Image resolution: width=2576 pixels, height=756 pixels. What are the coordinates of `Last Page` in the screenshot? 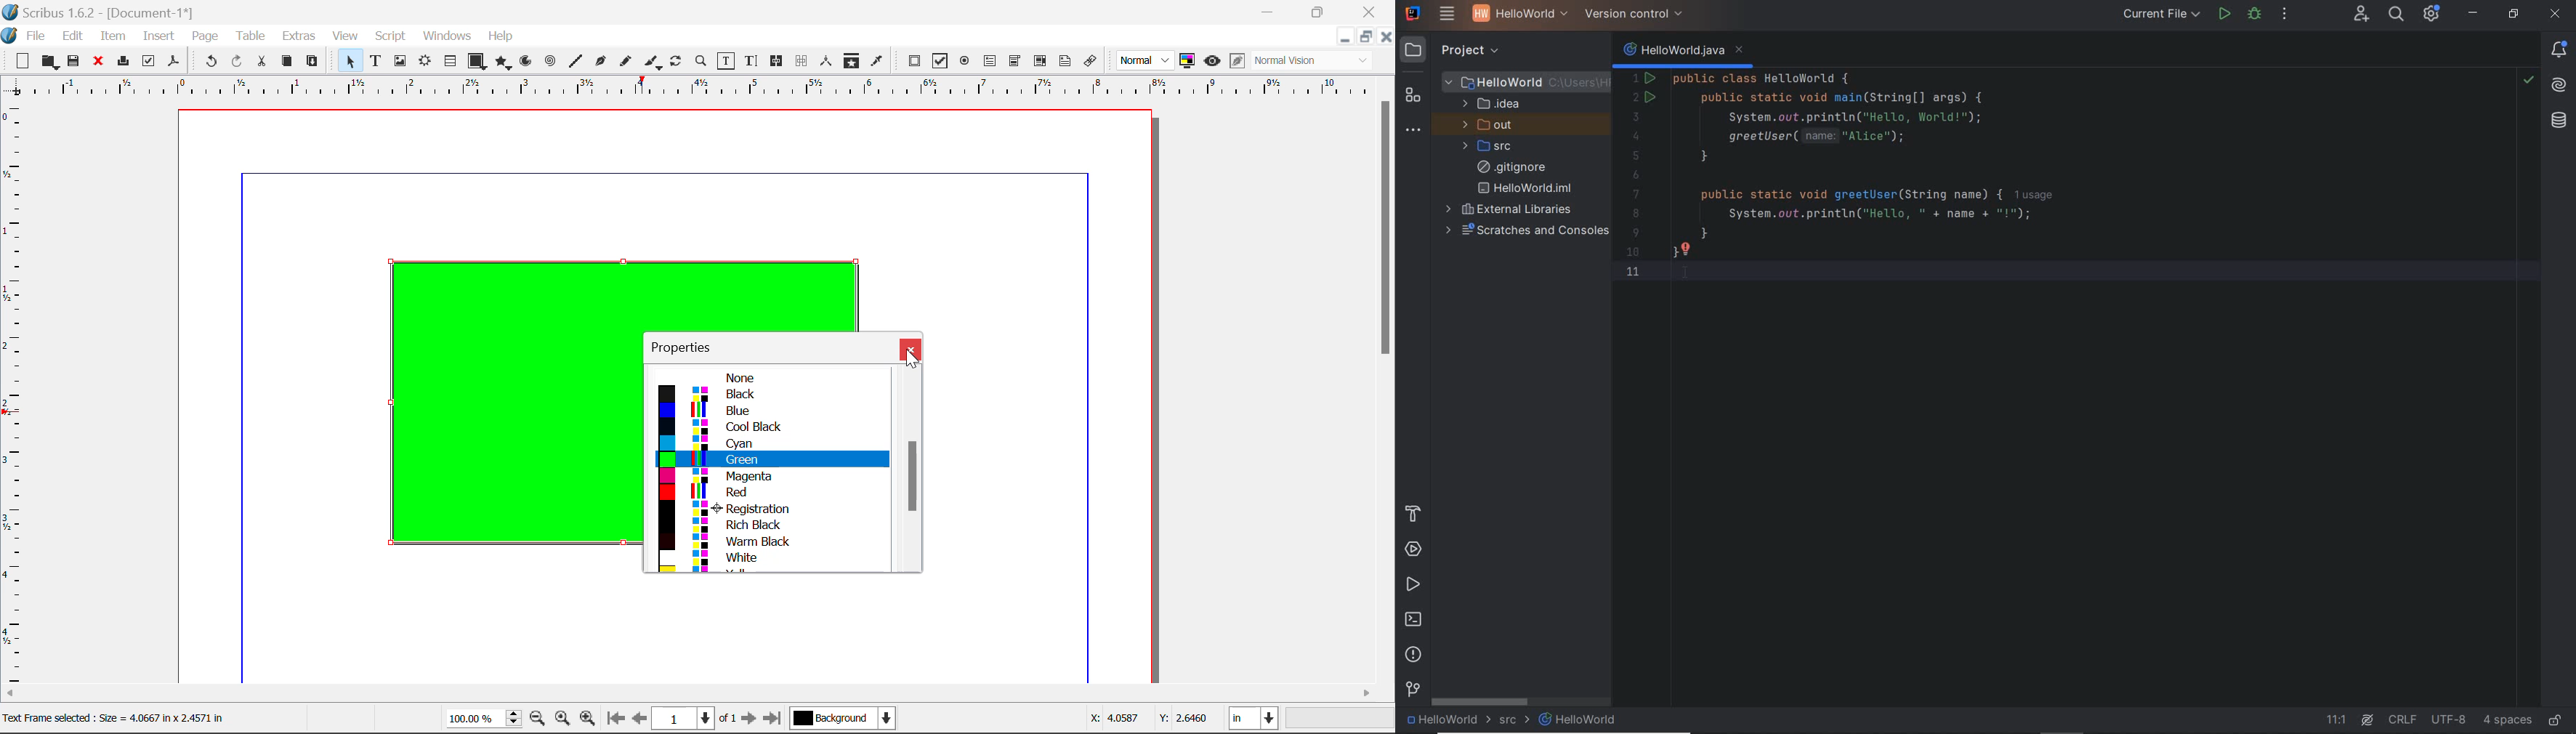 It's located at (775, 720).